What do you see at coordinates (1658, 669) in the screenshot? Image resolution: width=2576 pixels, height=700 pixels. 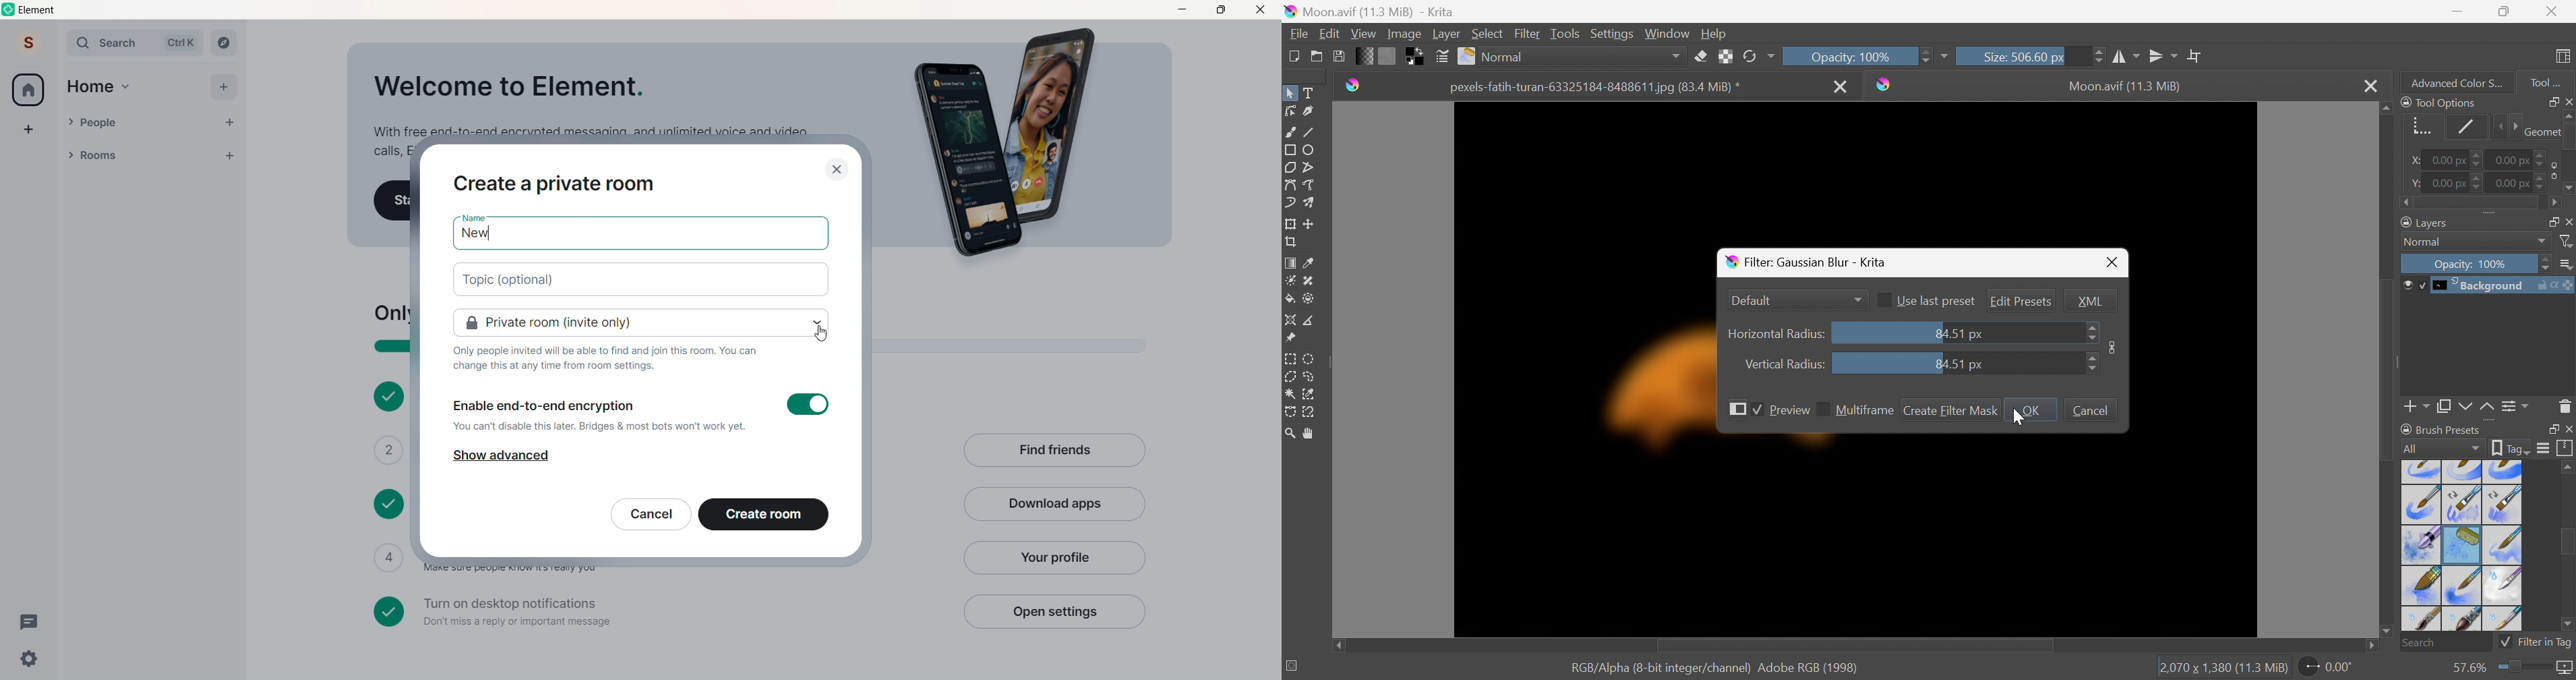 I see `RGB/Alpha (8-bit integer/channel)` at bounding box center [1658, 669].